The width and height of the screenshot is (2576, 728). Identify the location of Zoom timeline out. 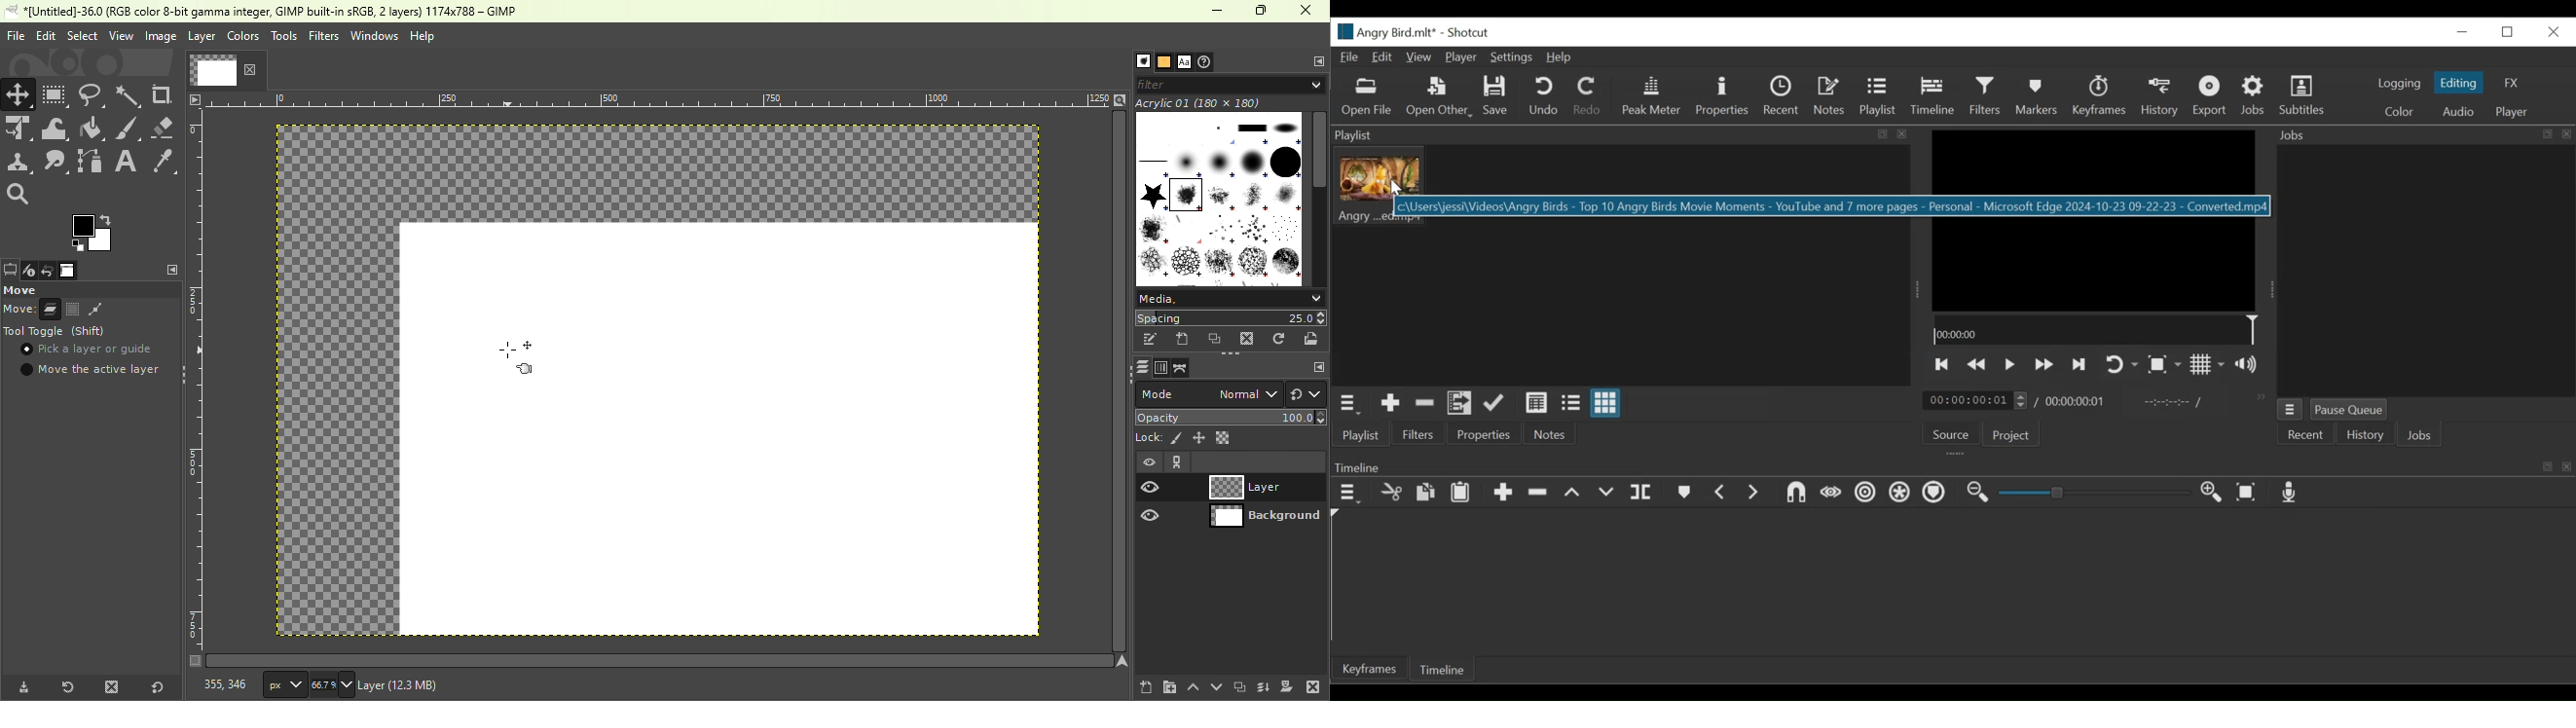
(1978, 493).